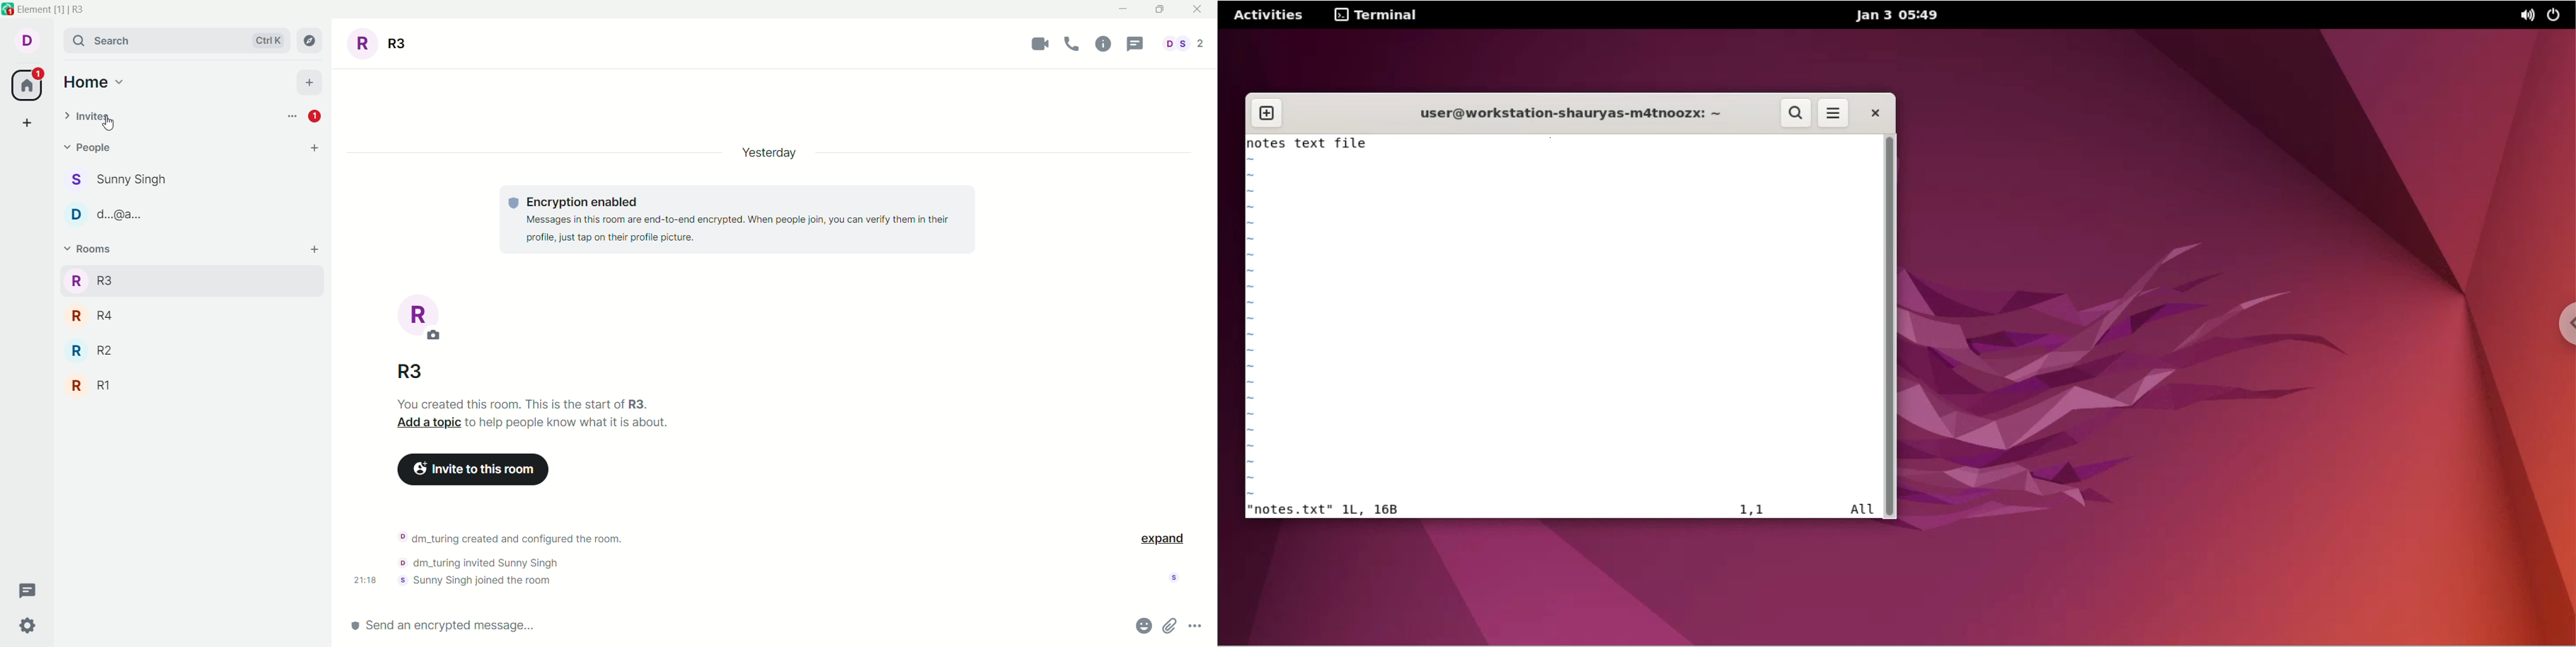  Describe the element at coordinates (1171, 627) in the screenshot. I see `attachment` at that location.